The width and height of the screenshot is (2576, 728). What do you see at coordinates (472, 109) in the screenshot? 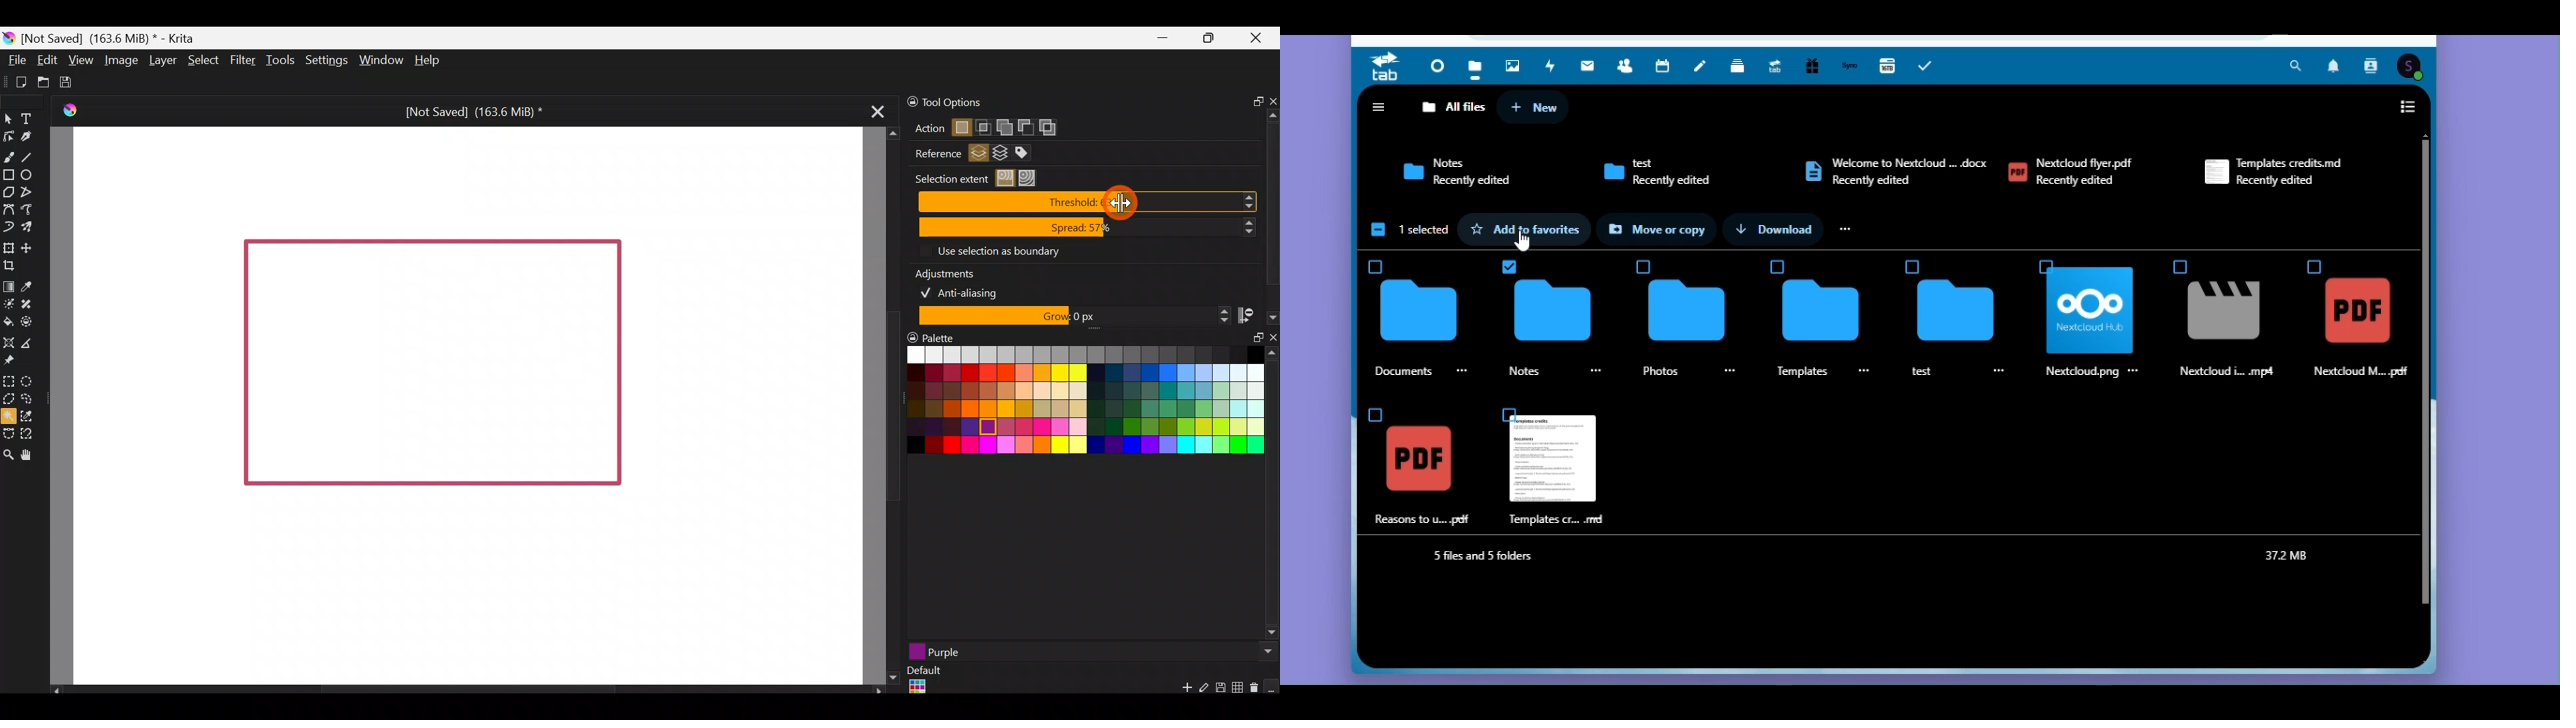
I see `[Not Saved] (163.6 MiB) *` at bounding box center [472, 109].